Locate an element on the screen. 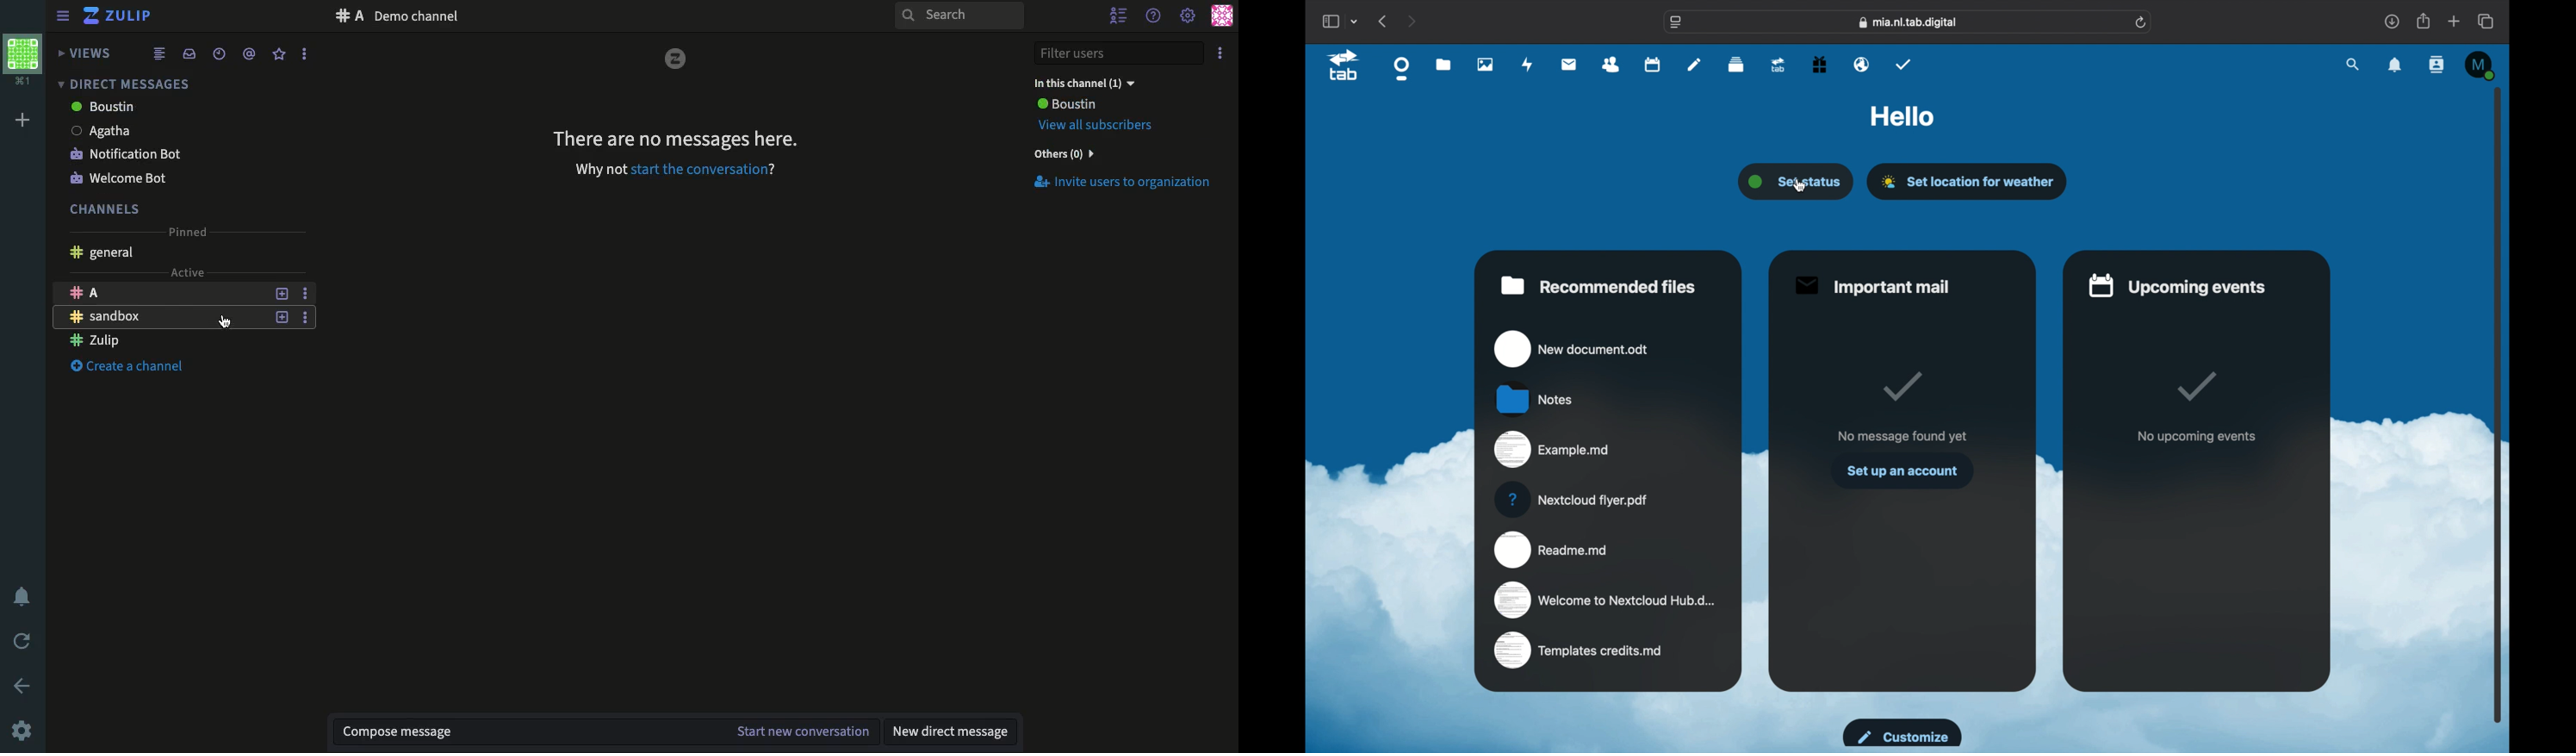 The height and width of the screenshot is (756, 2576). pointing cursor is located at coordinates (1802, 186).